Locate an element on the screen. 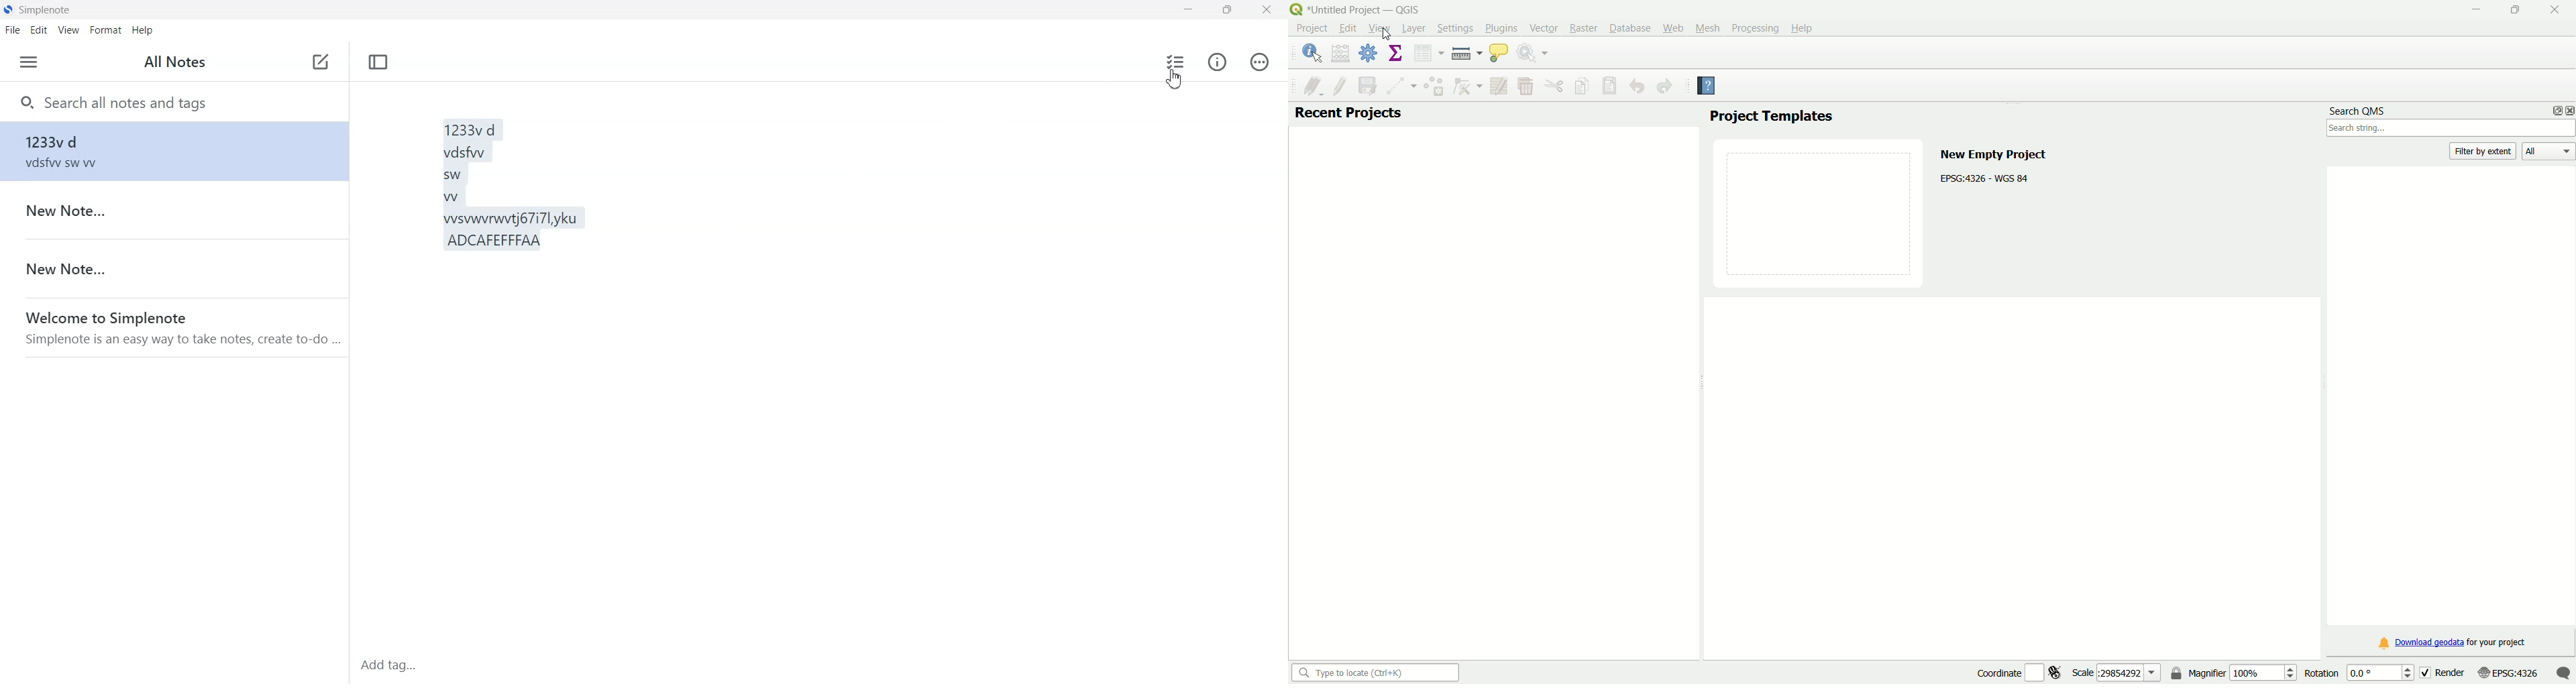 The width and height of the screenshot is (2576, 700). paste feature is located at coordinates (1610, 86).